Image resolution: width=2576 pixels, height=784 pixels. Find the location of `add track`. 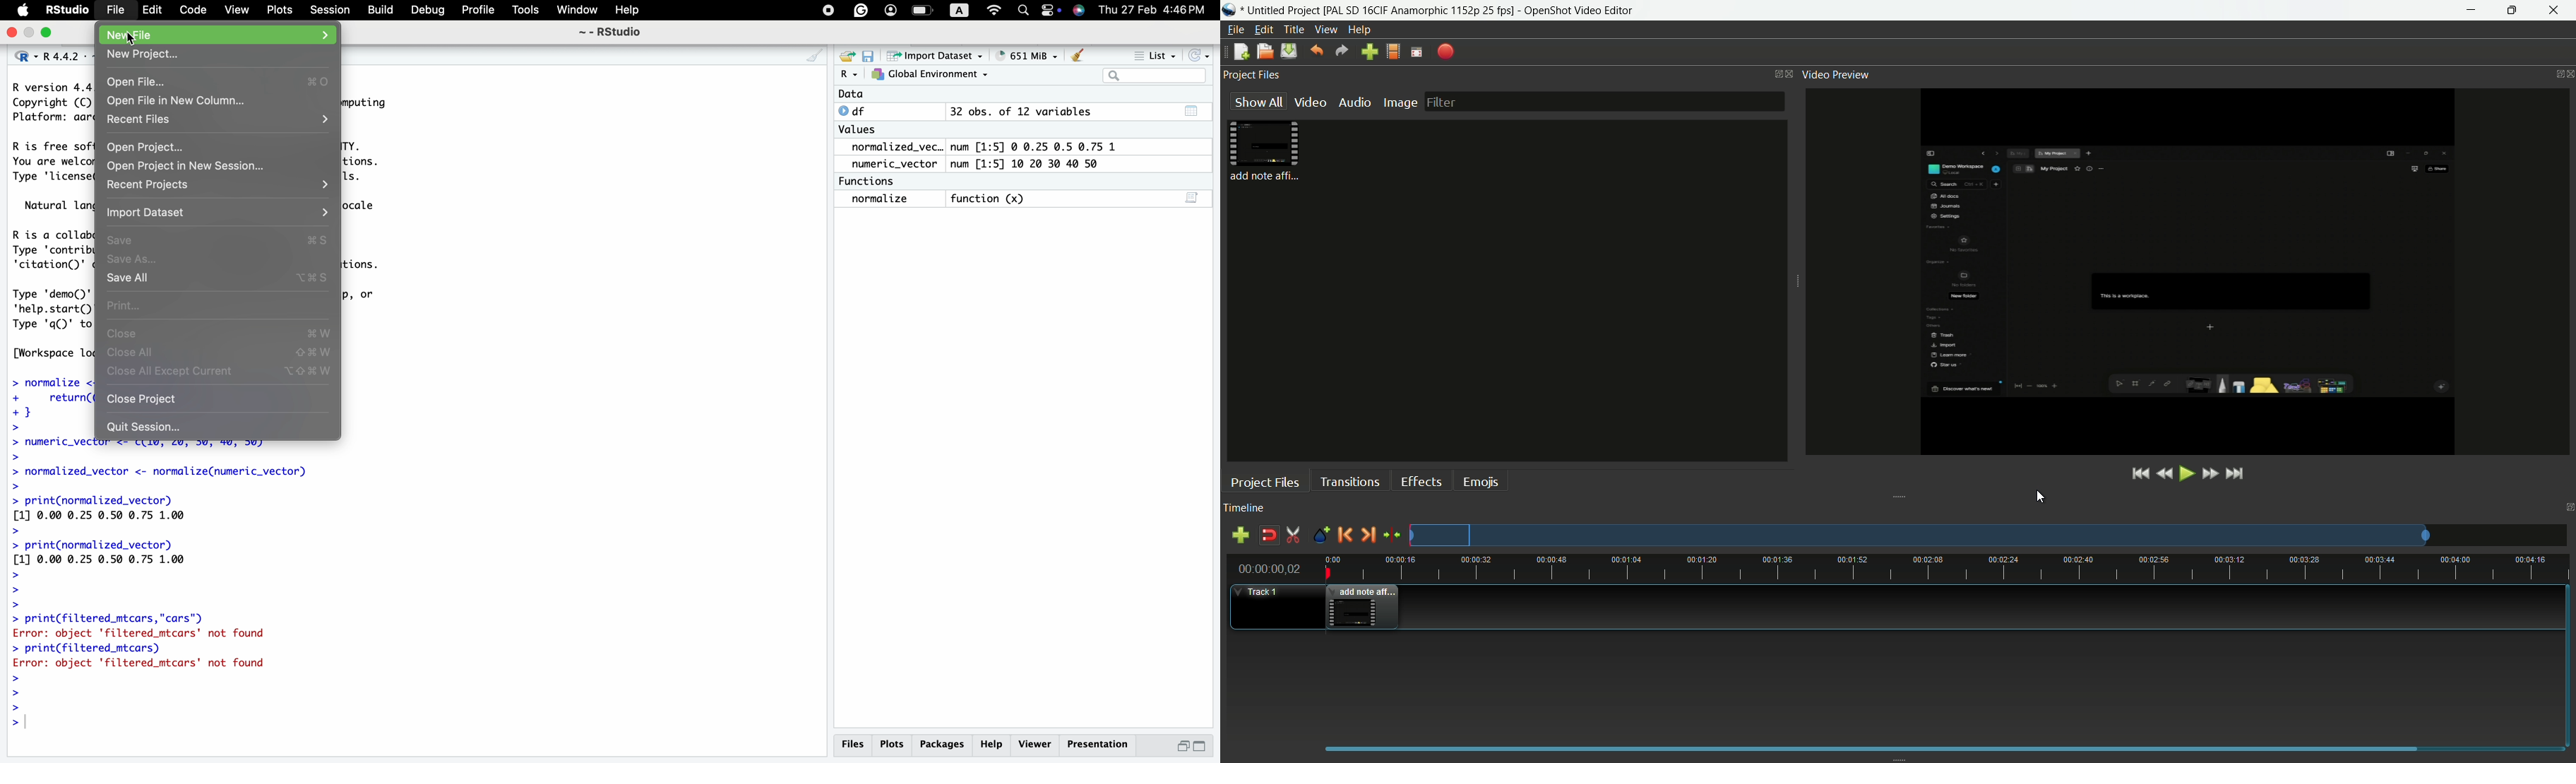

add track is located at coordinates (1238, 536).